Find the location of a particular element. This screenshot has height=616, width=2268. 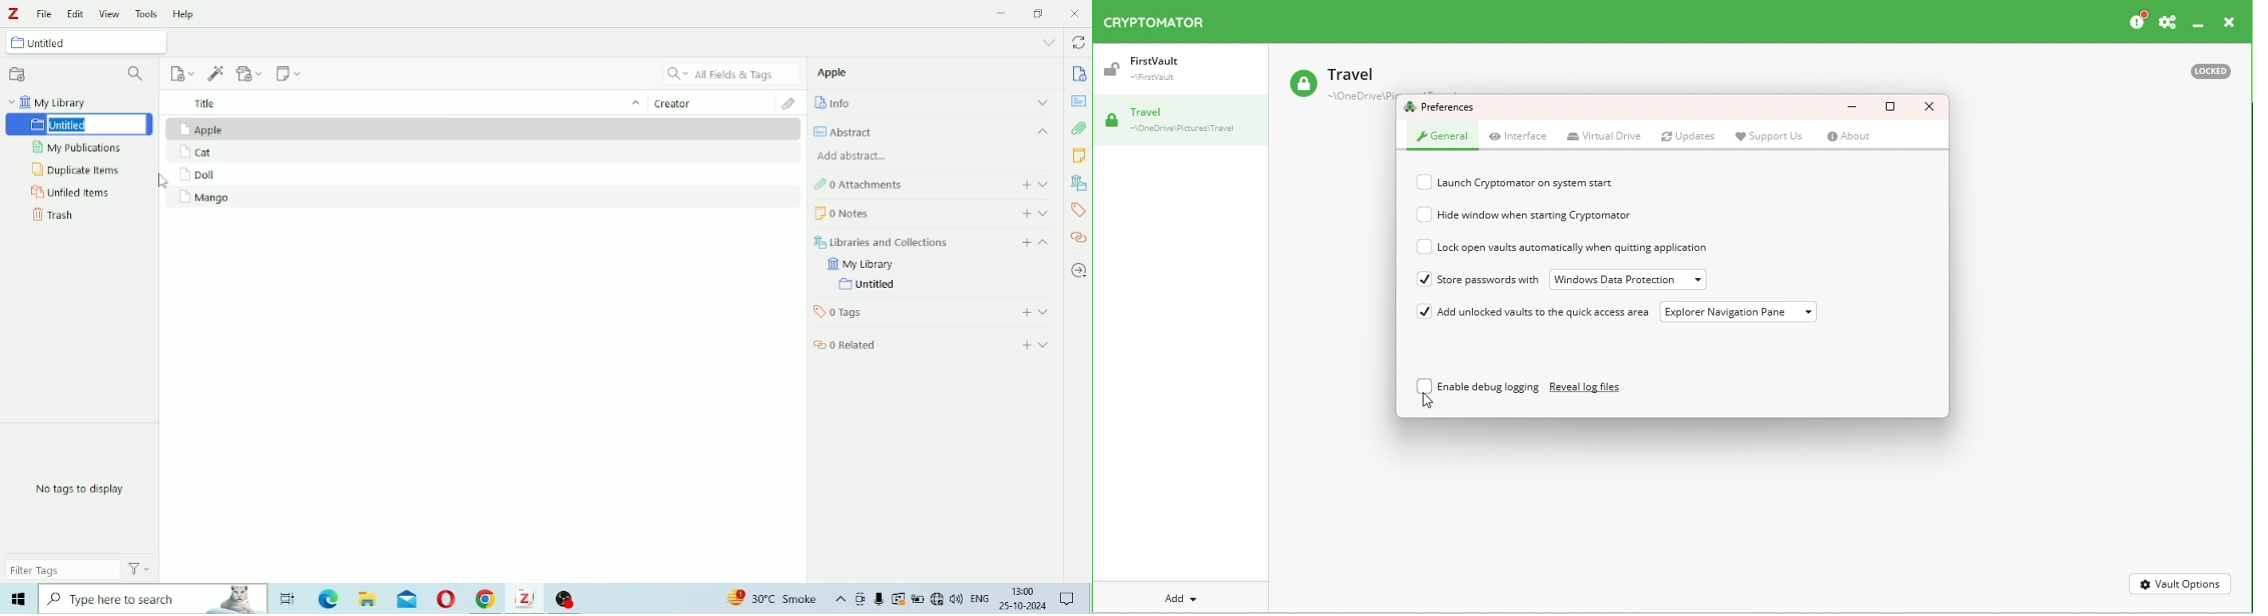

Add is located at coordinates (1027, 213).